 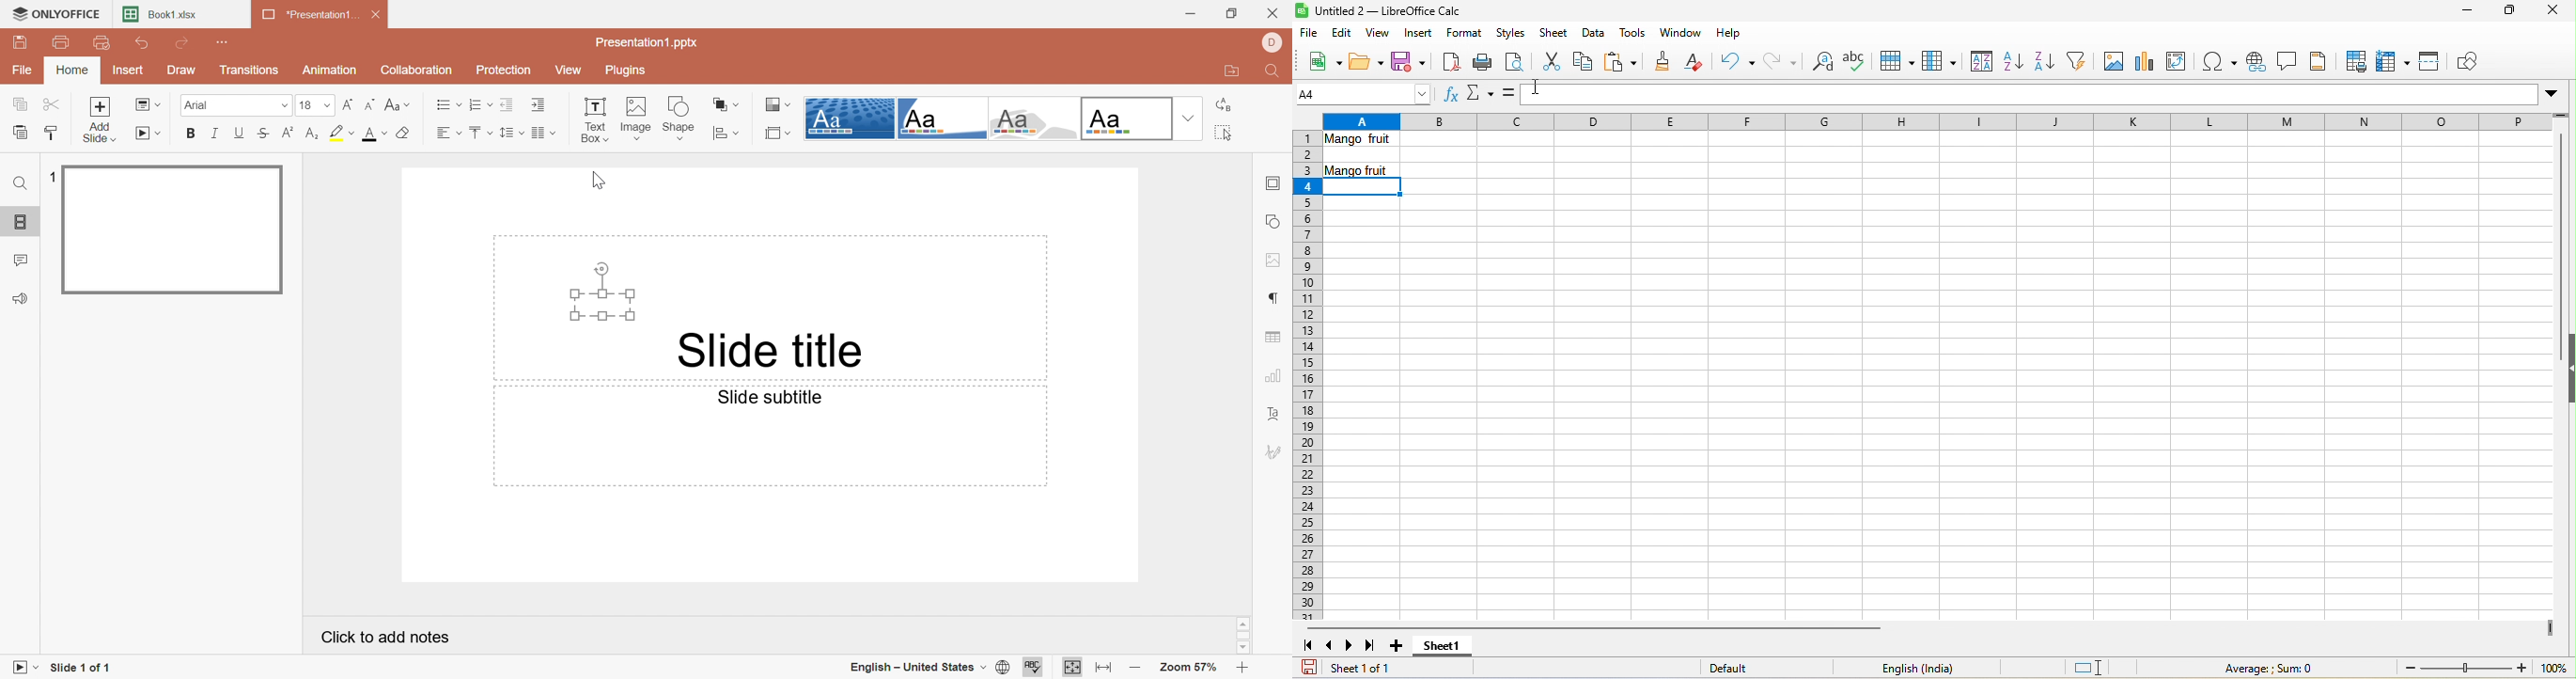 What do you see at coordinates (602, 290) in the screenshot?
I see `Text Box` at bounding box center [602, 290].